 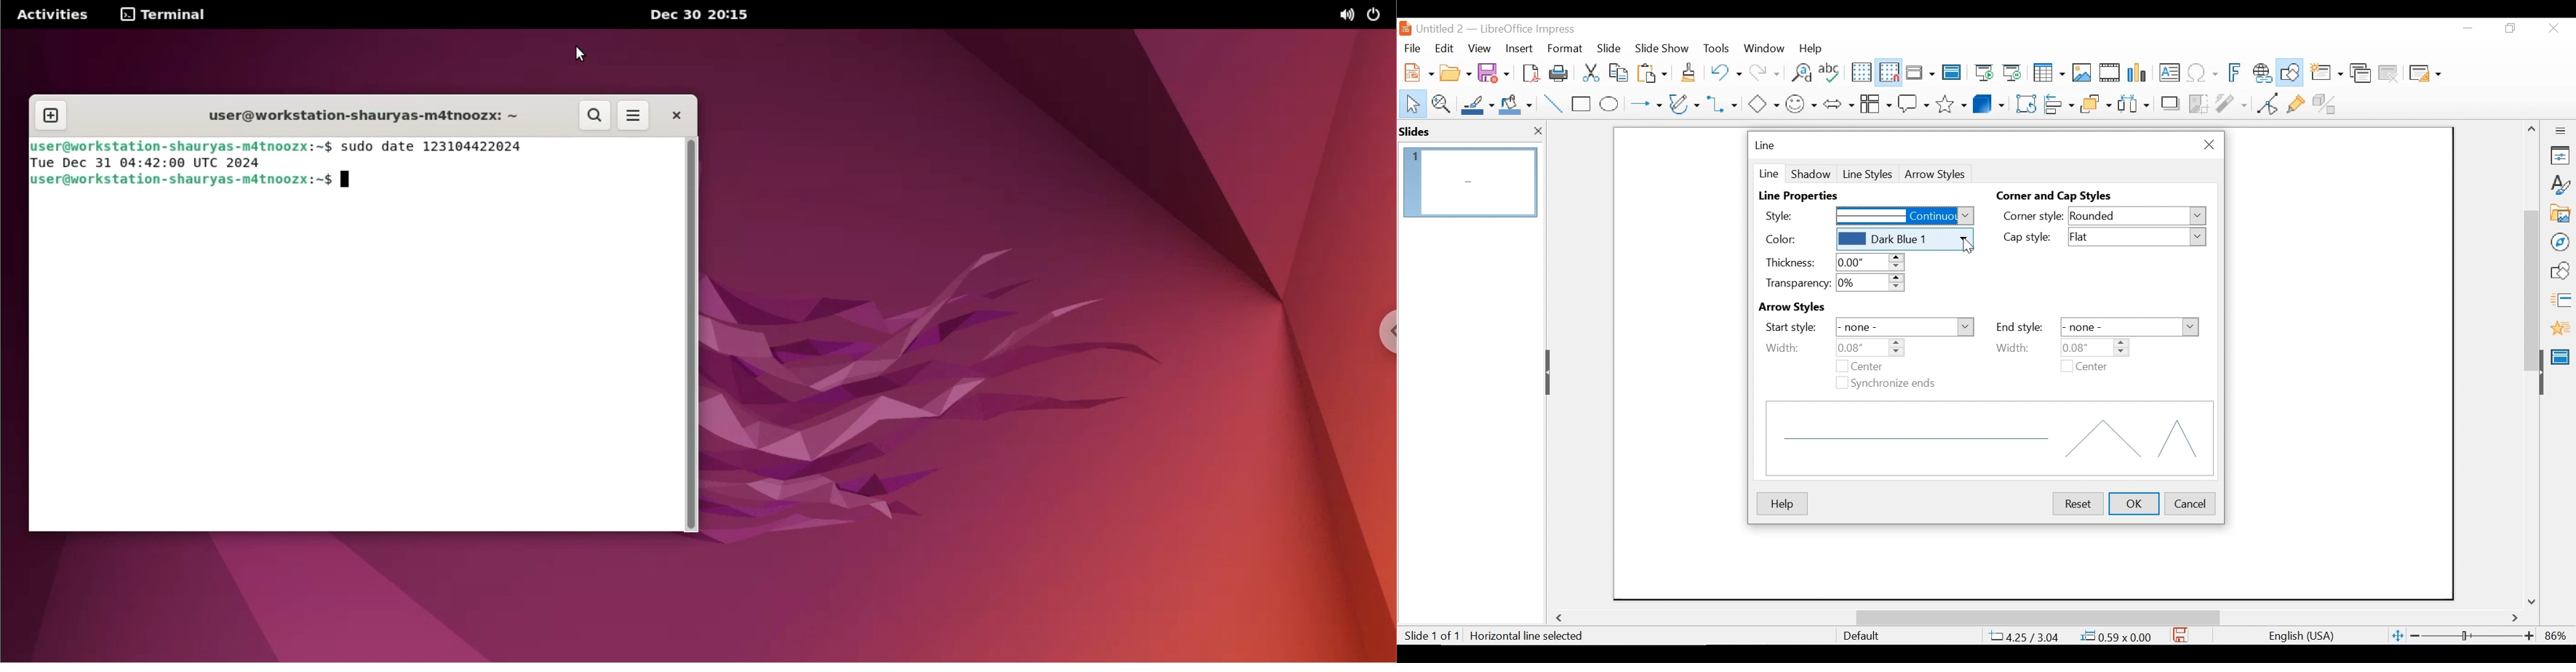 What do you see at coordinates (2139, 237) in the screenshot?
I see `Flat` at bounding box center [2139, 237].